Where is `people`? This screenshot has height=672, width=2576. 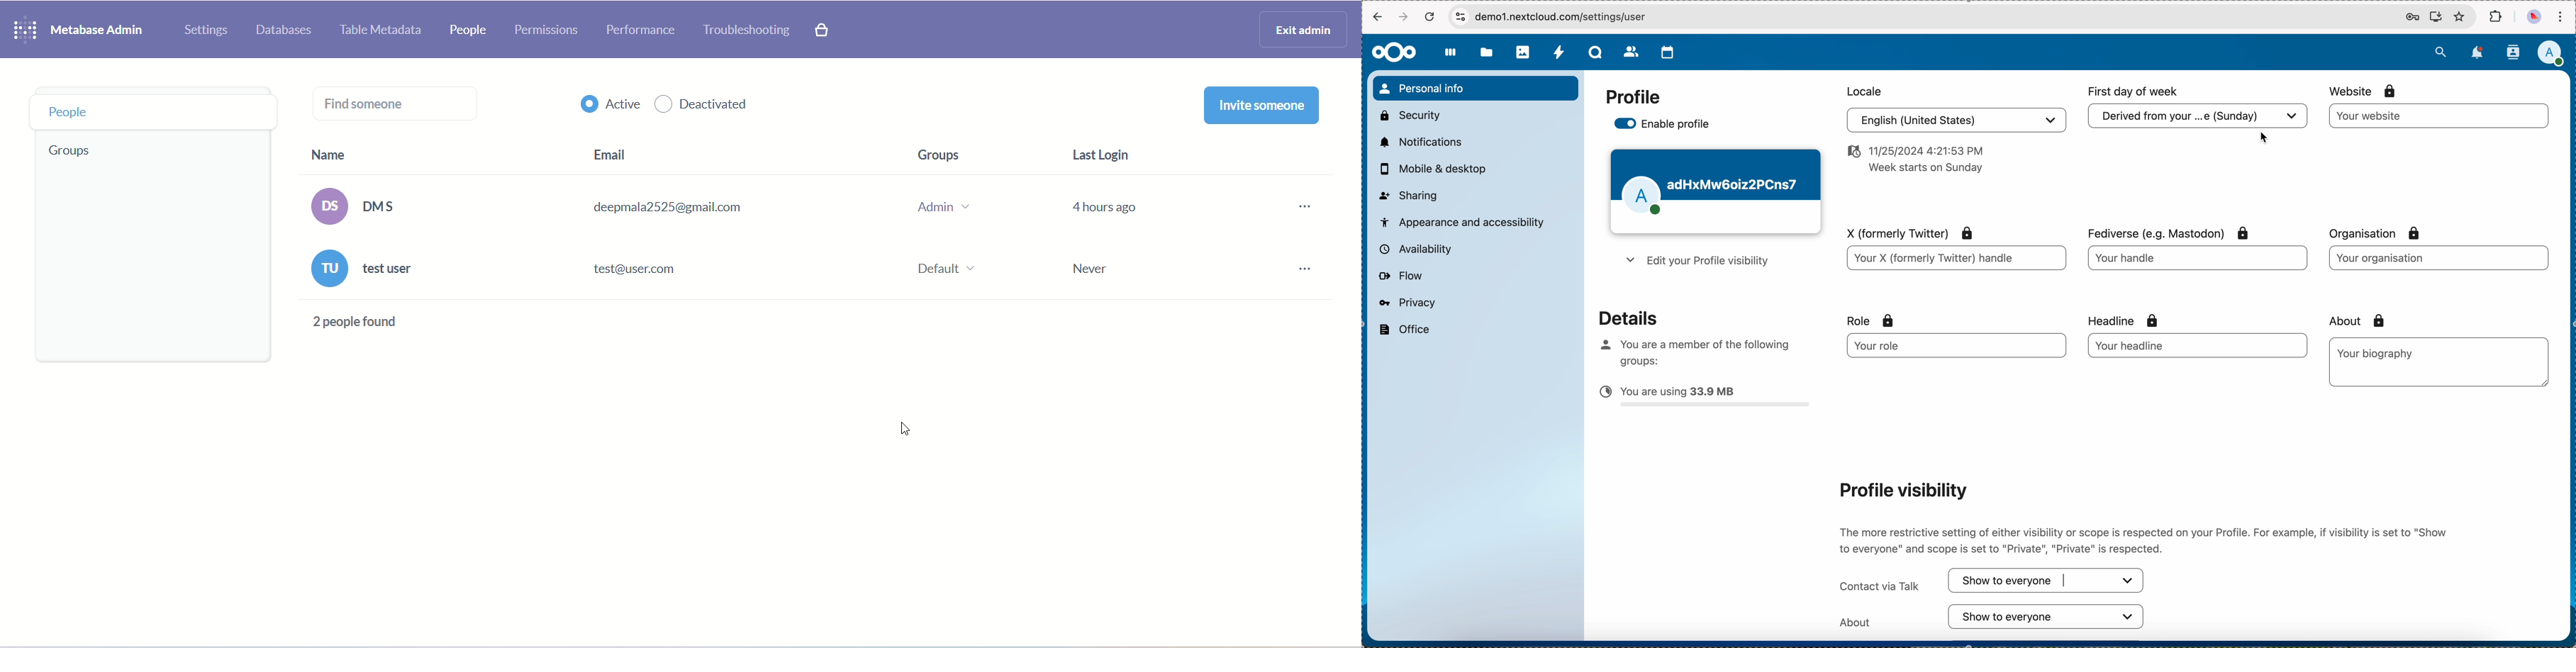 people is located at coordinates (148, 113).